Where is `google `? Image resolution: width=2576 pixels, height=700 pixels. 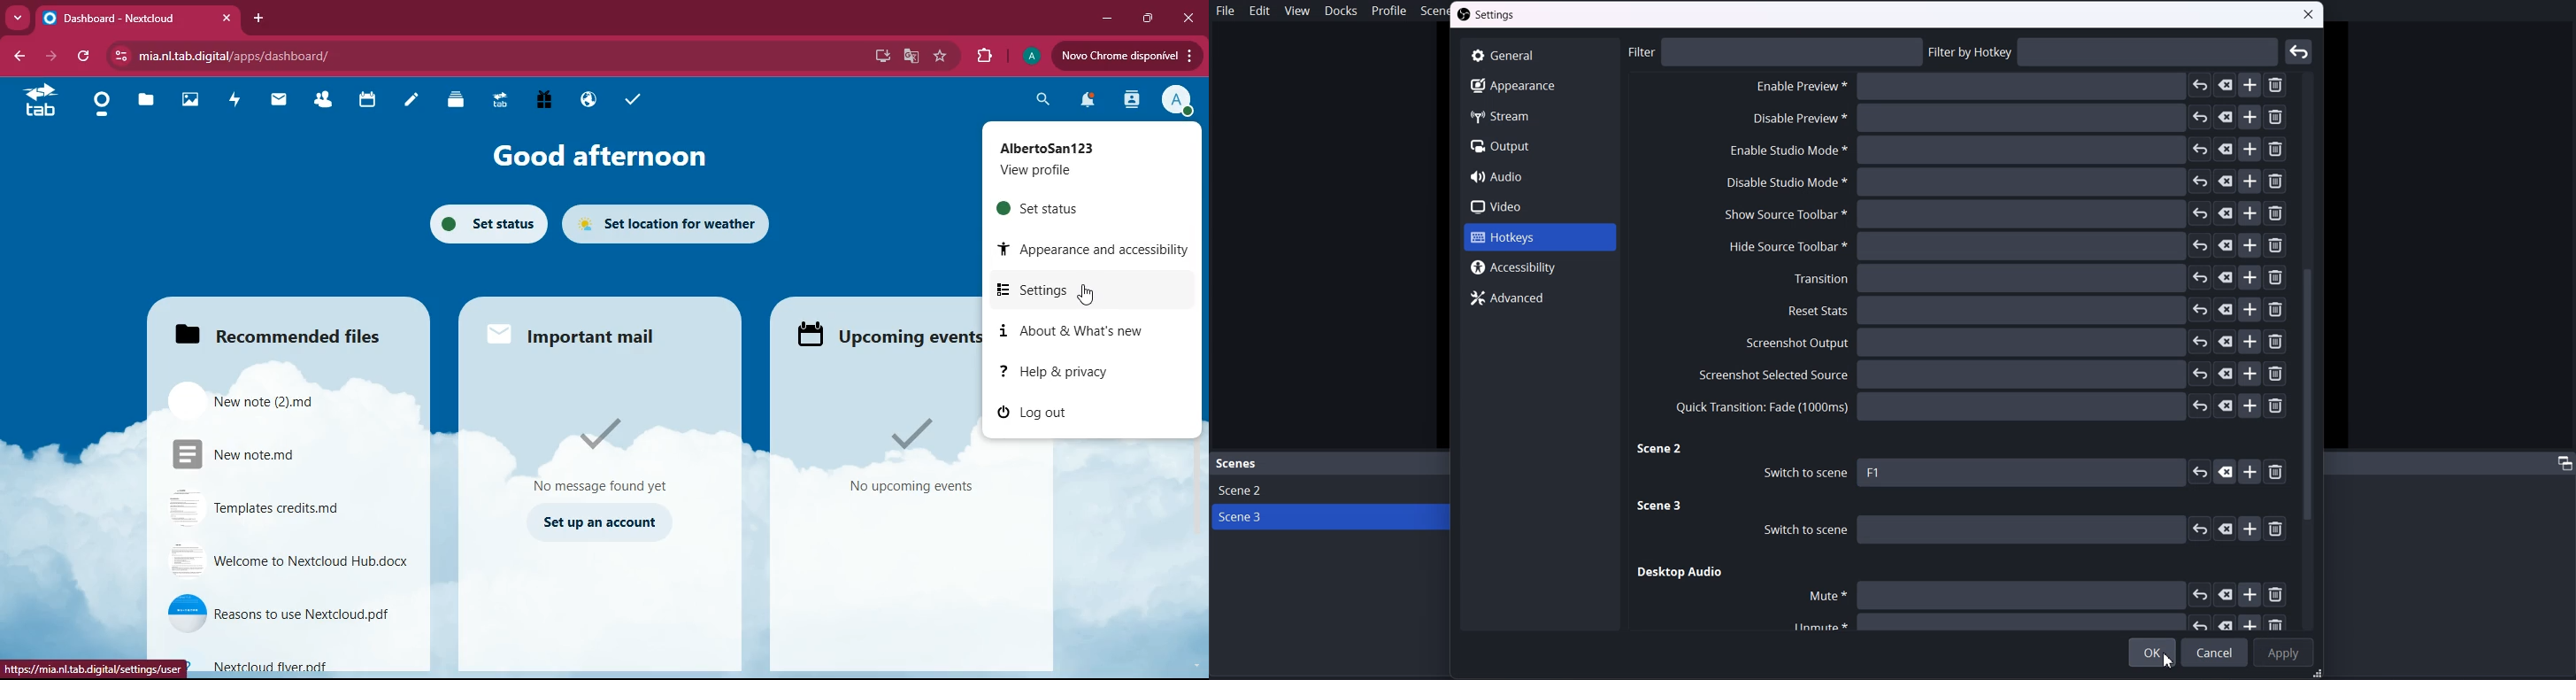 google  is located at coordinates (907, 57).